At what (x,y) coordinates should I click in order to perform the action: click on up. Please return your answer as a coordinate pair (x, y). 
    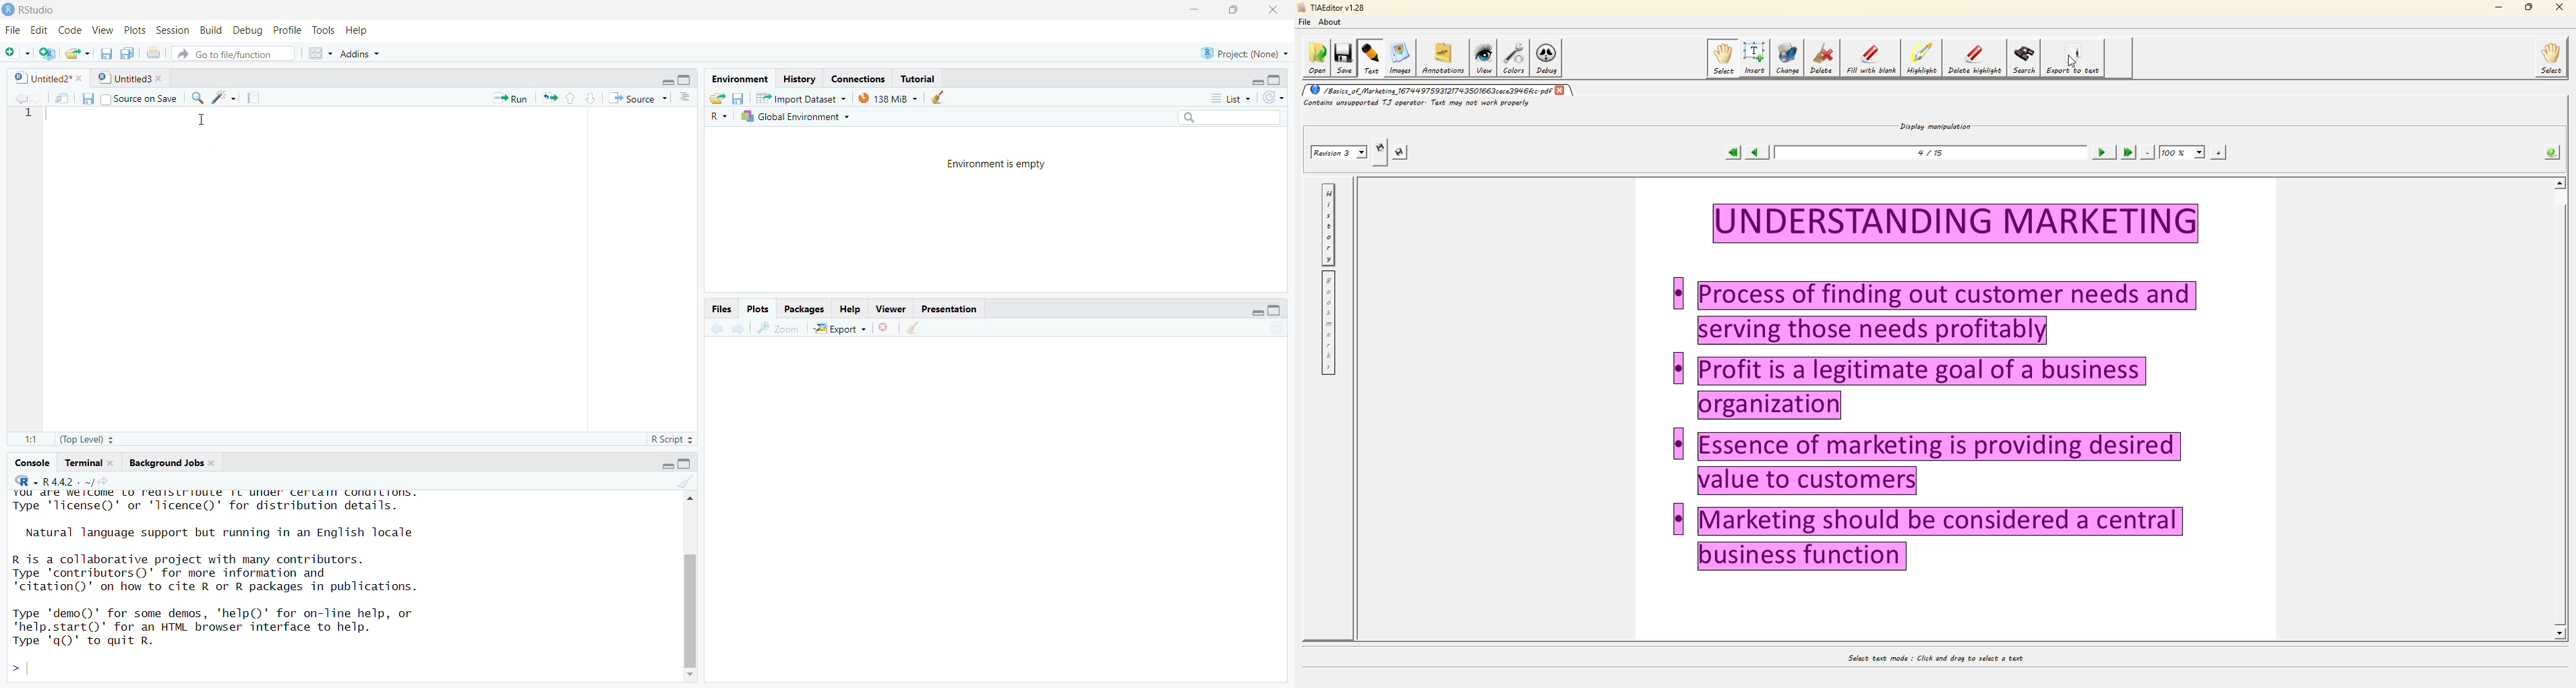
    Looking at the image, I should click on (572, 98).